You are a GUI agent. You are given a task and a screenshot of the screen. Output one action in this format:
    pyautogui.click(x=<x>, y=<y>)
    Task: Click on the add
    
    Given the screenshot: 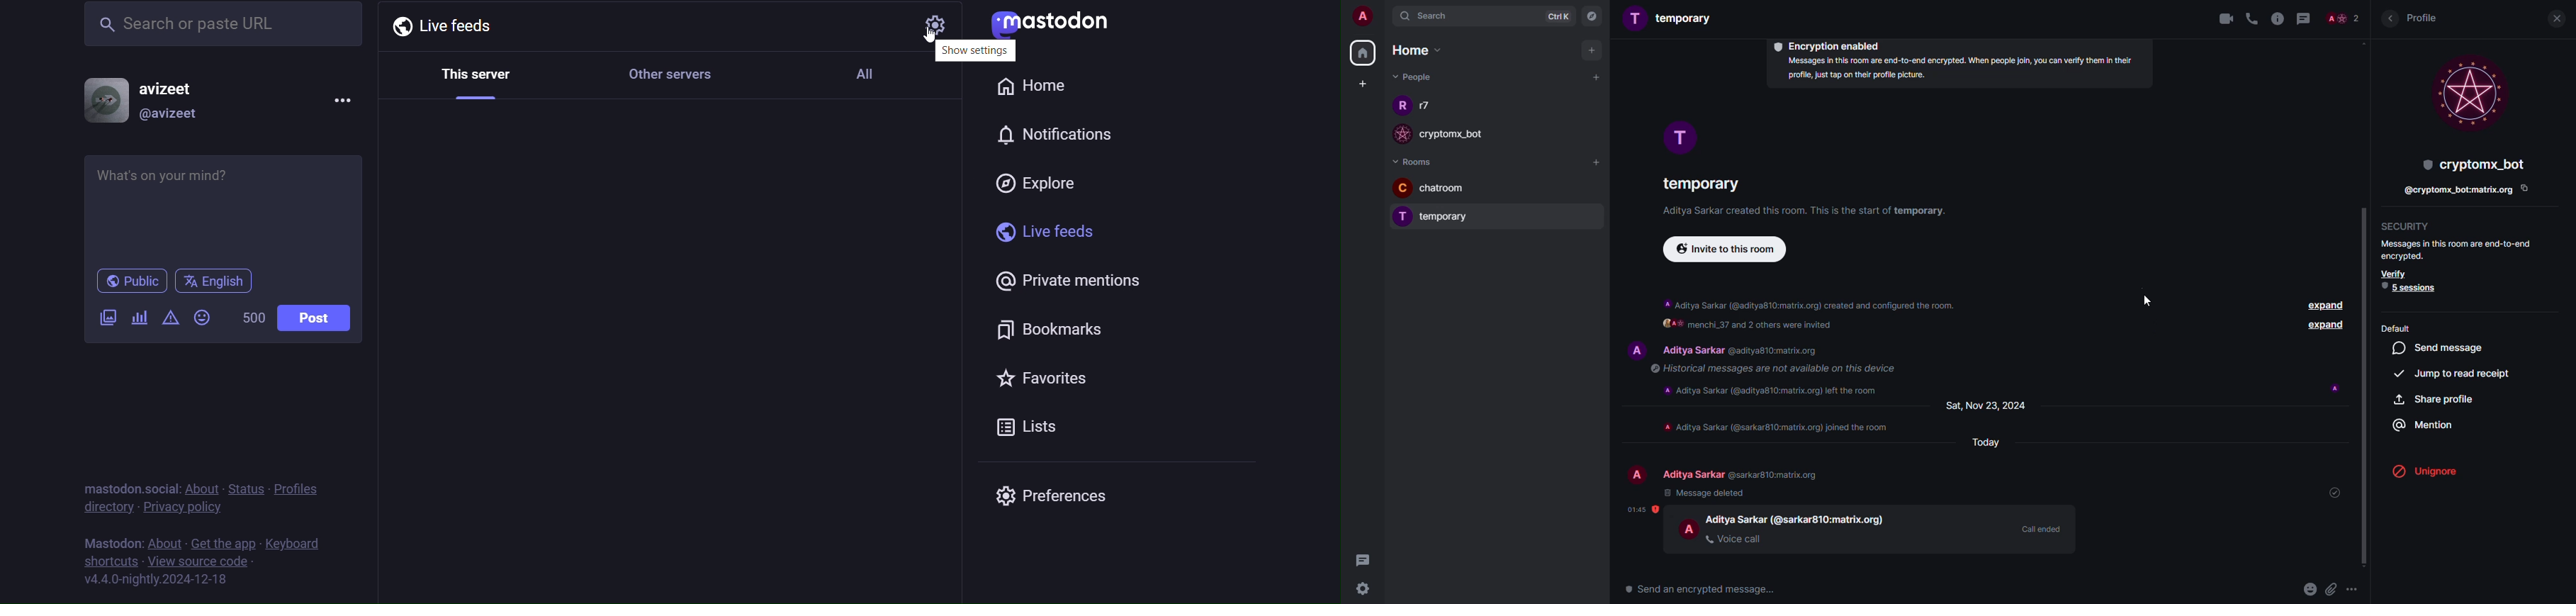 What is the action you would take?
    pyautogui.click(x=1592, y=51)
    